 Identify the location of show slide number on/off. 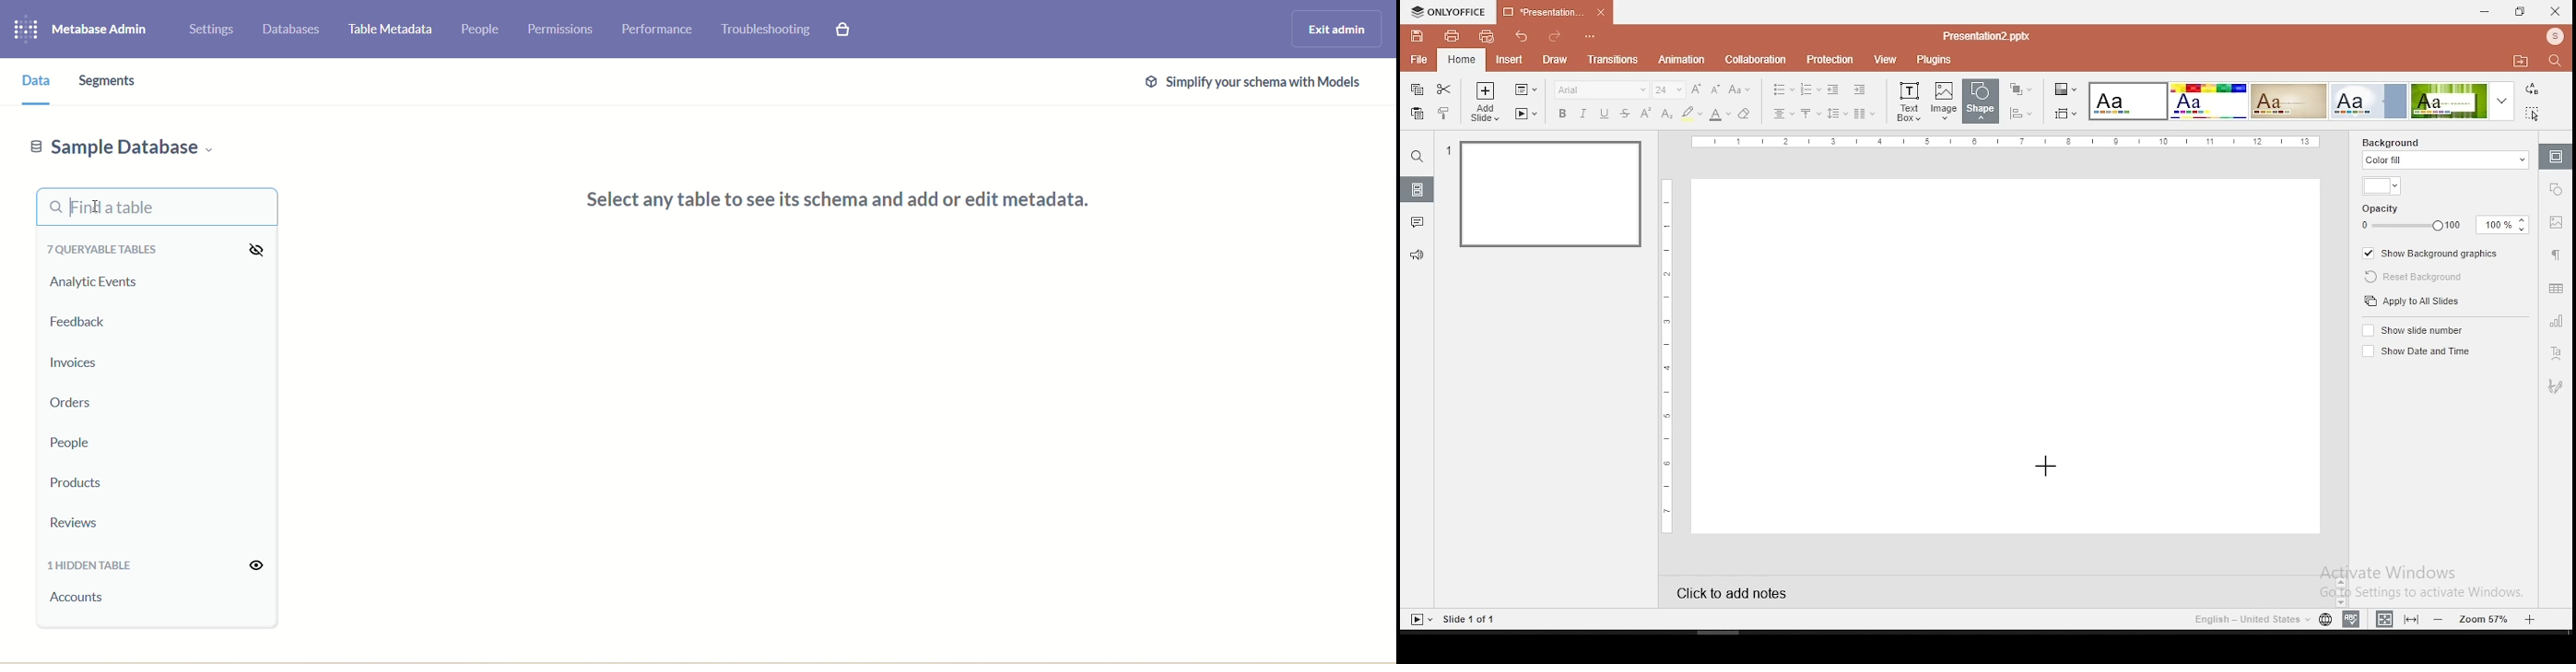
(2415, 331).